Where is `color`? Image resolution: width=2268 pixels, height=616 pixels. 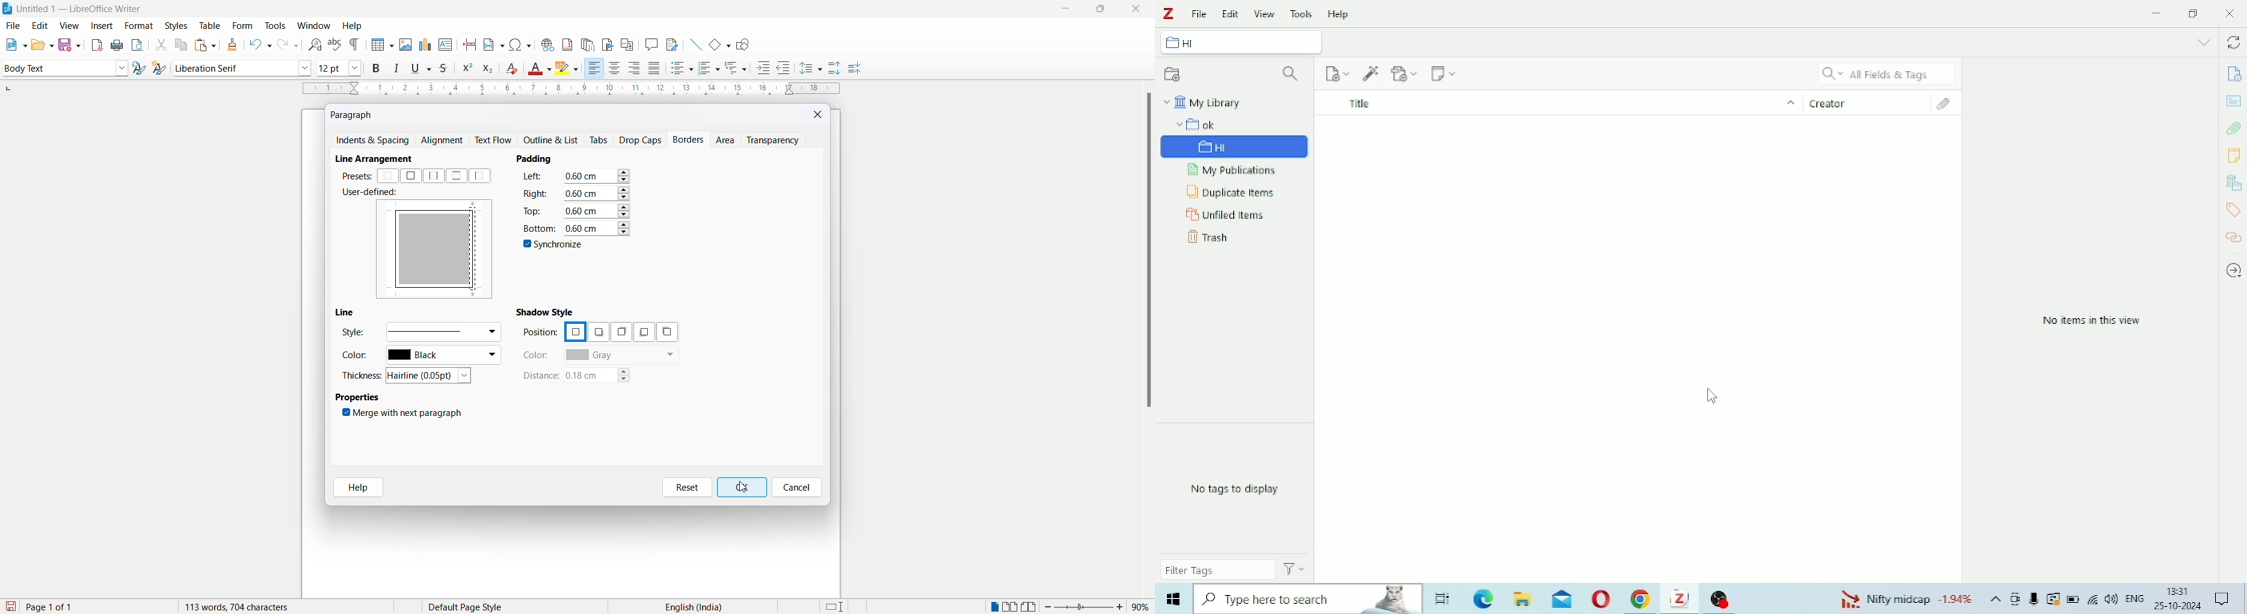 color is located at coordinates (359, 358).